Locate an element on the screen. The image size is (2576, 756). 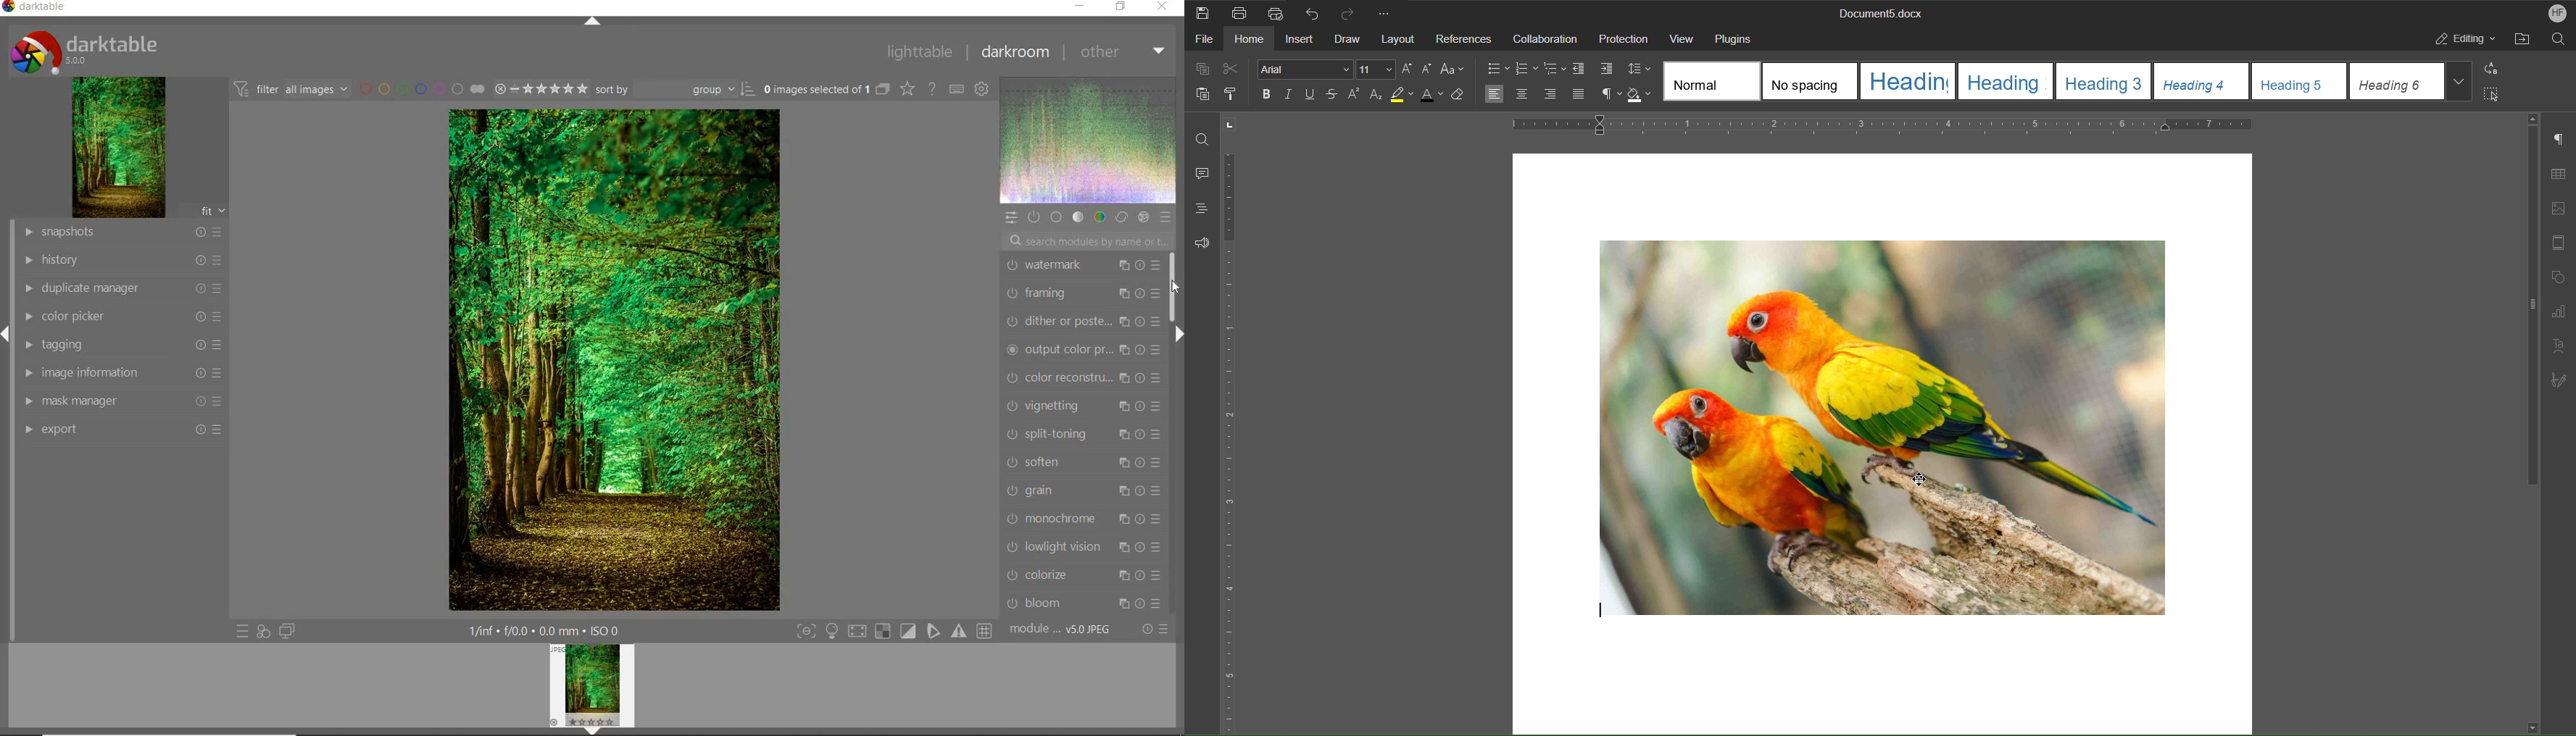
Bold is located at coordinates (1264, 93).